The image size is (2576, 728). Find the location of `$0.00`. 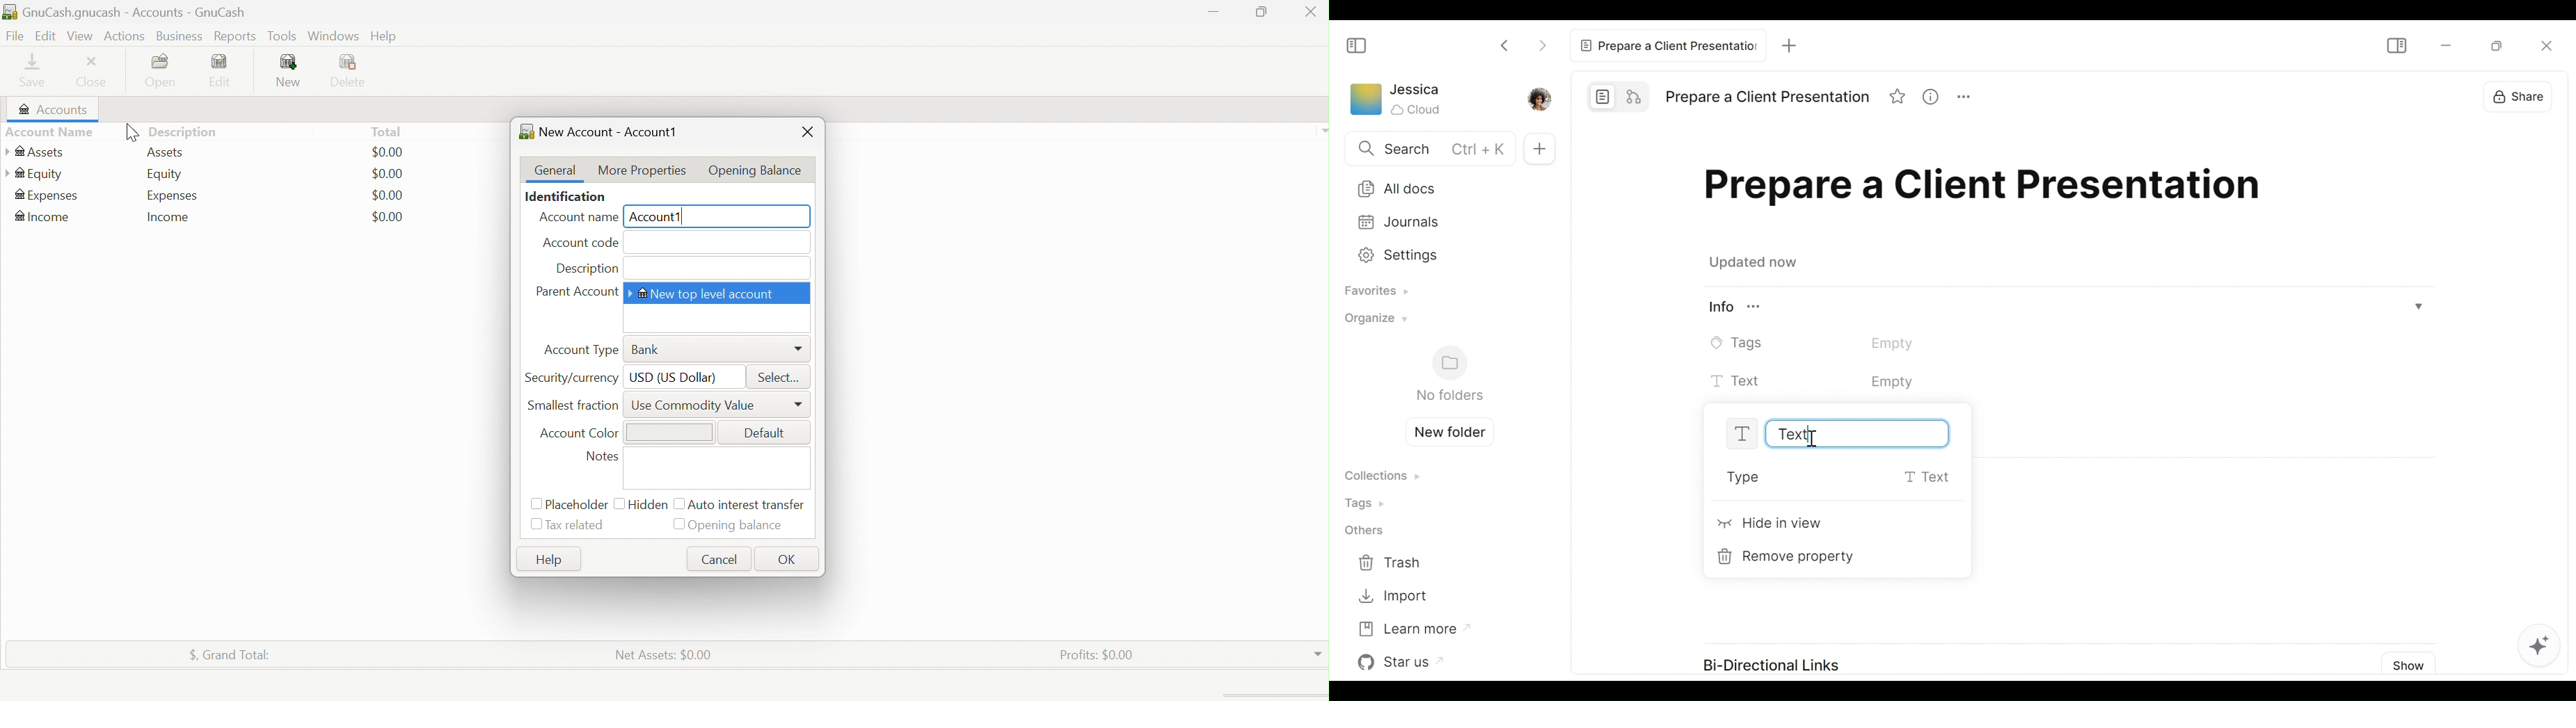

$0.00 is located at coordinates (388, 195).